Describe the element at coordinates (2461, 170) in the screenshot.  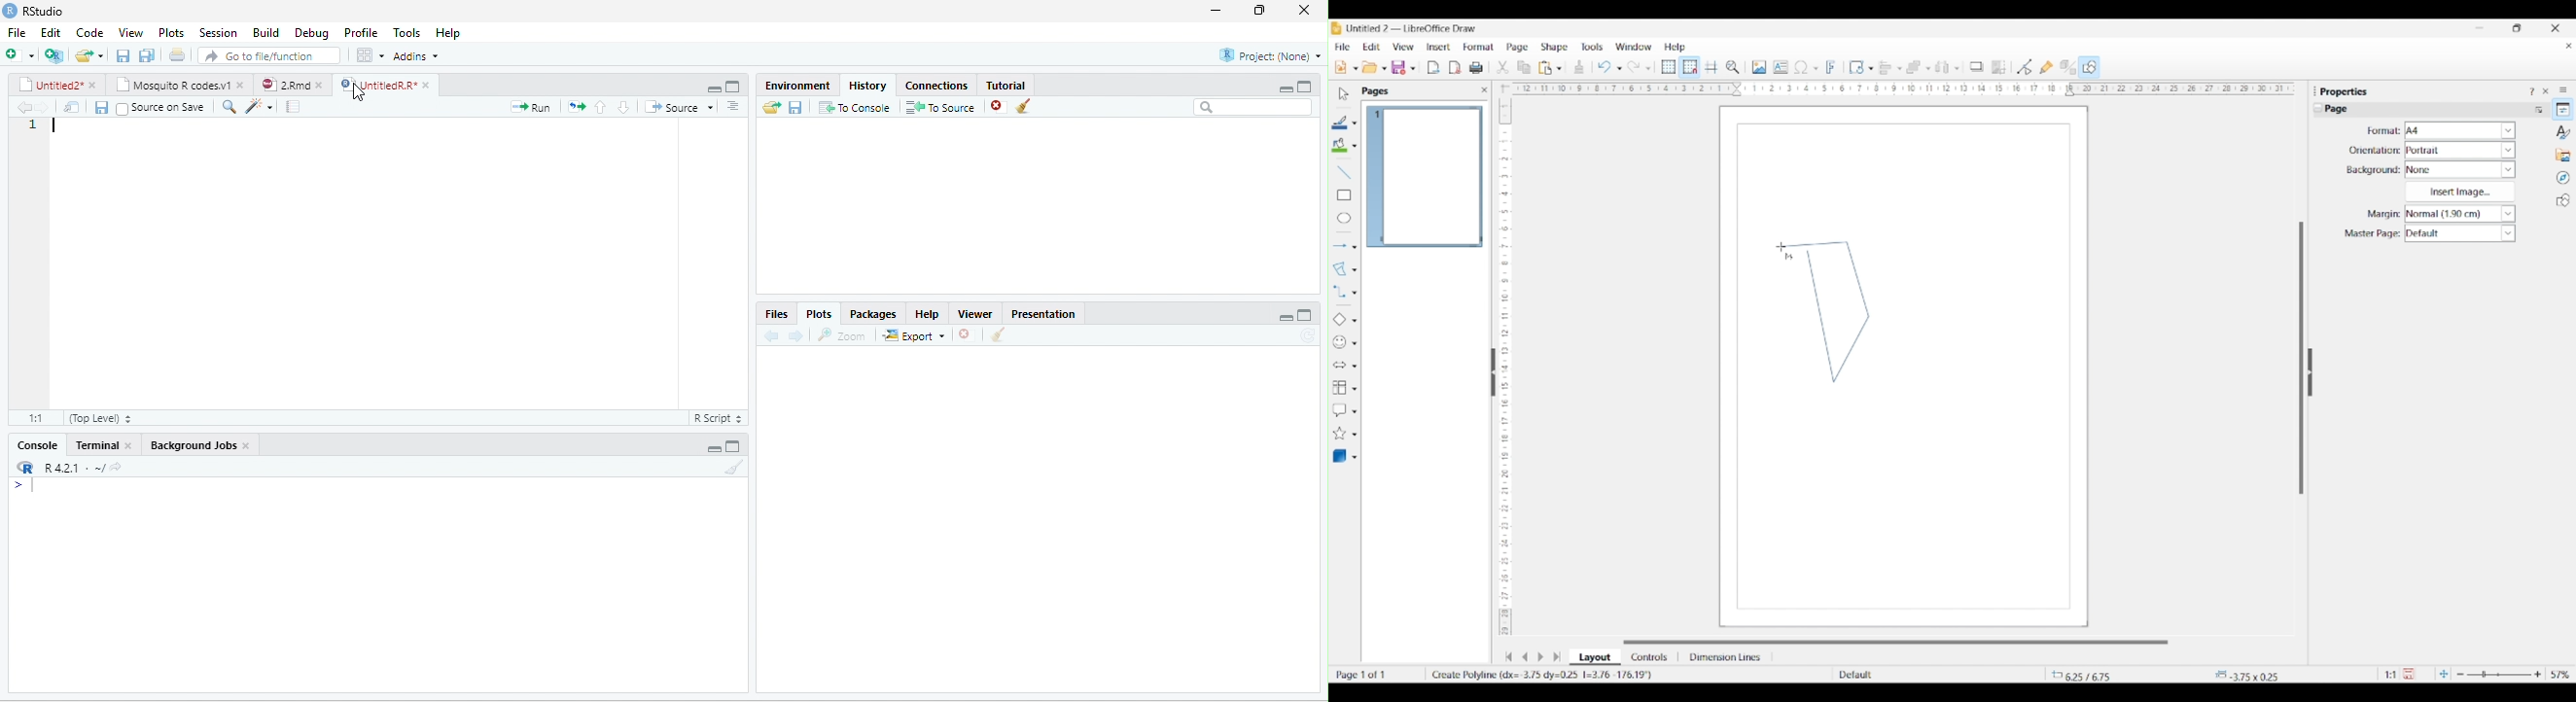
I see `Background options` at that location.